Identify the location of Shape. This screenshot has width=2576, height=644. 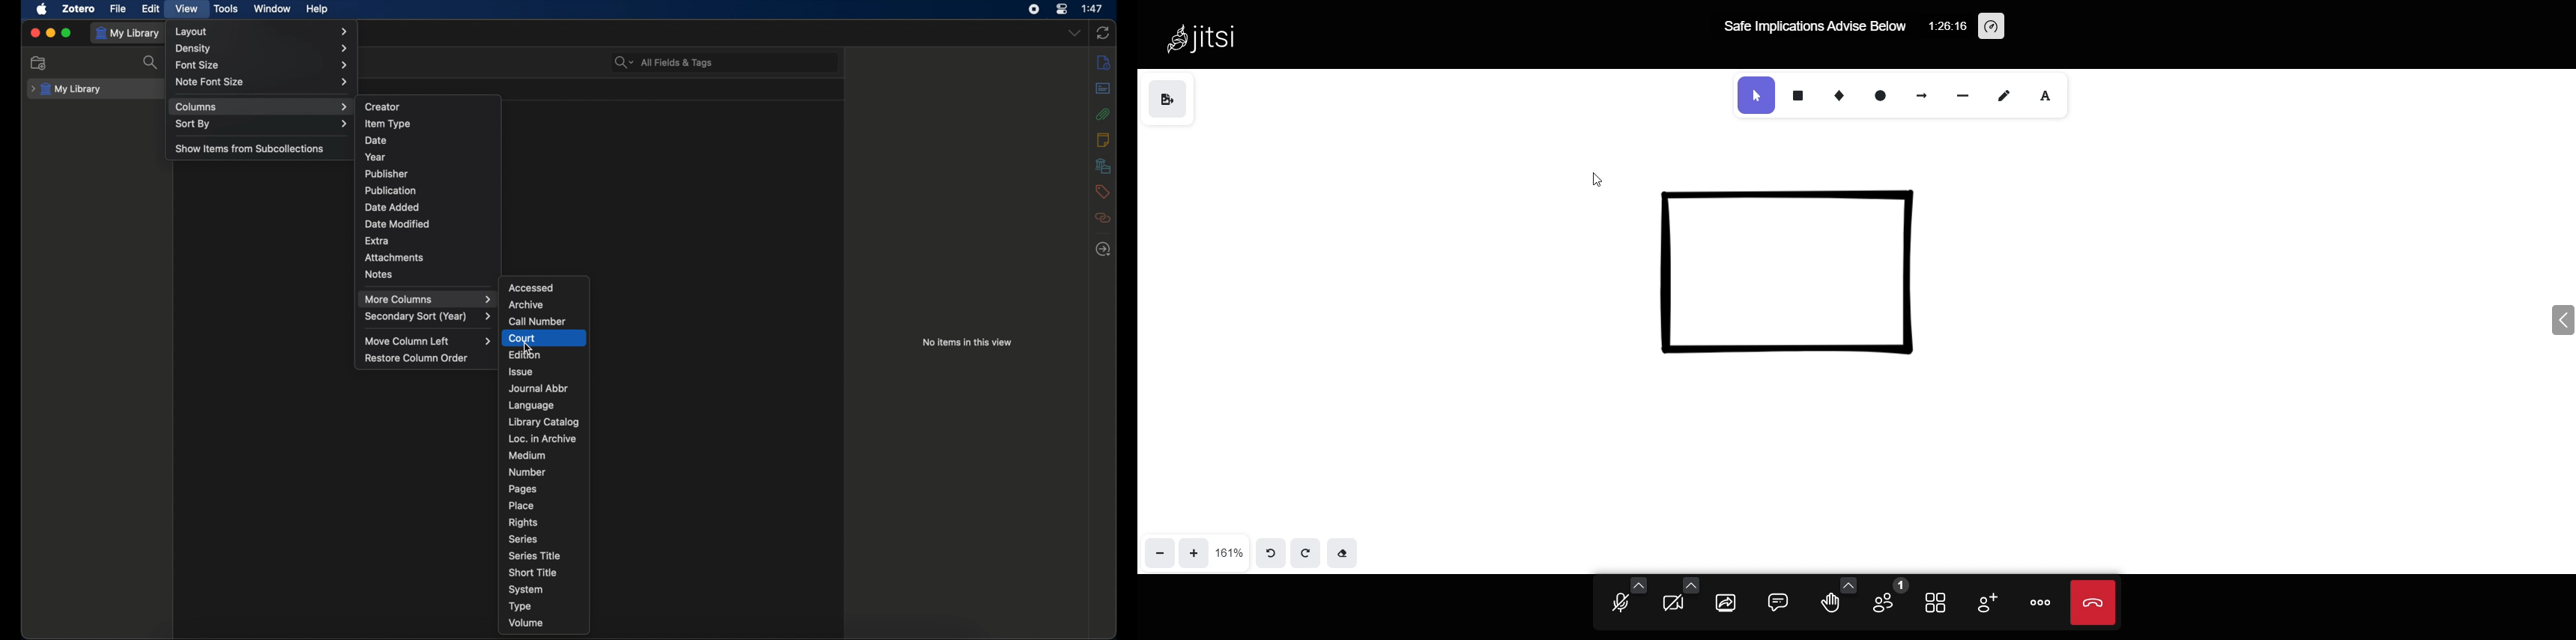
(1798, 271).